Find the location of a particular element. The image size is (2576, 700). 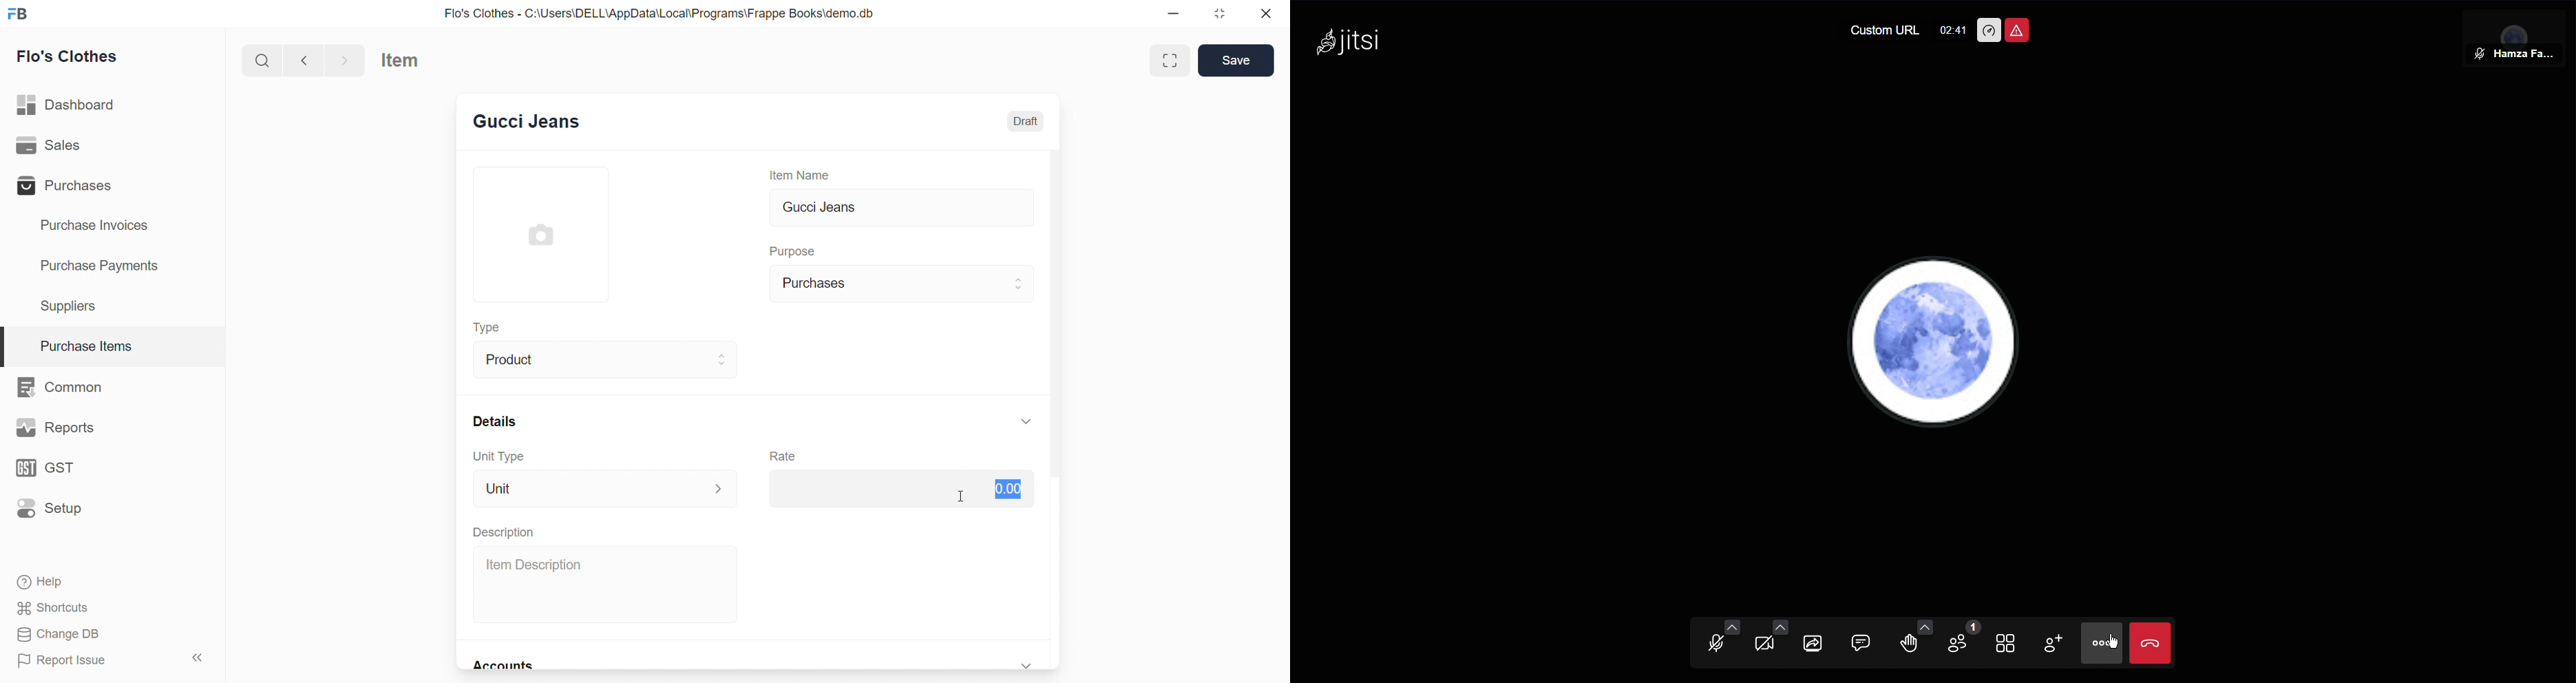

Audio is located at coordinates (1715, 643).